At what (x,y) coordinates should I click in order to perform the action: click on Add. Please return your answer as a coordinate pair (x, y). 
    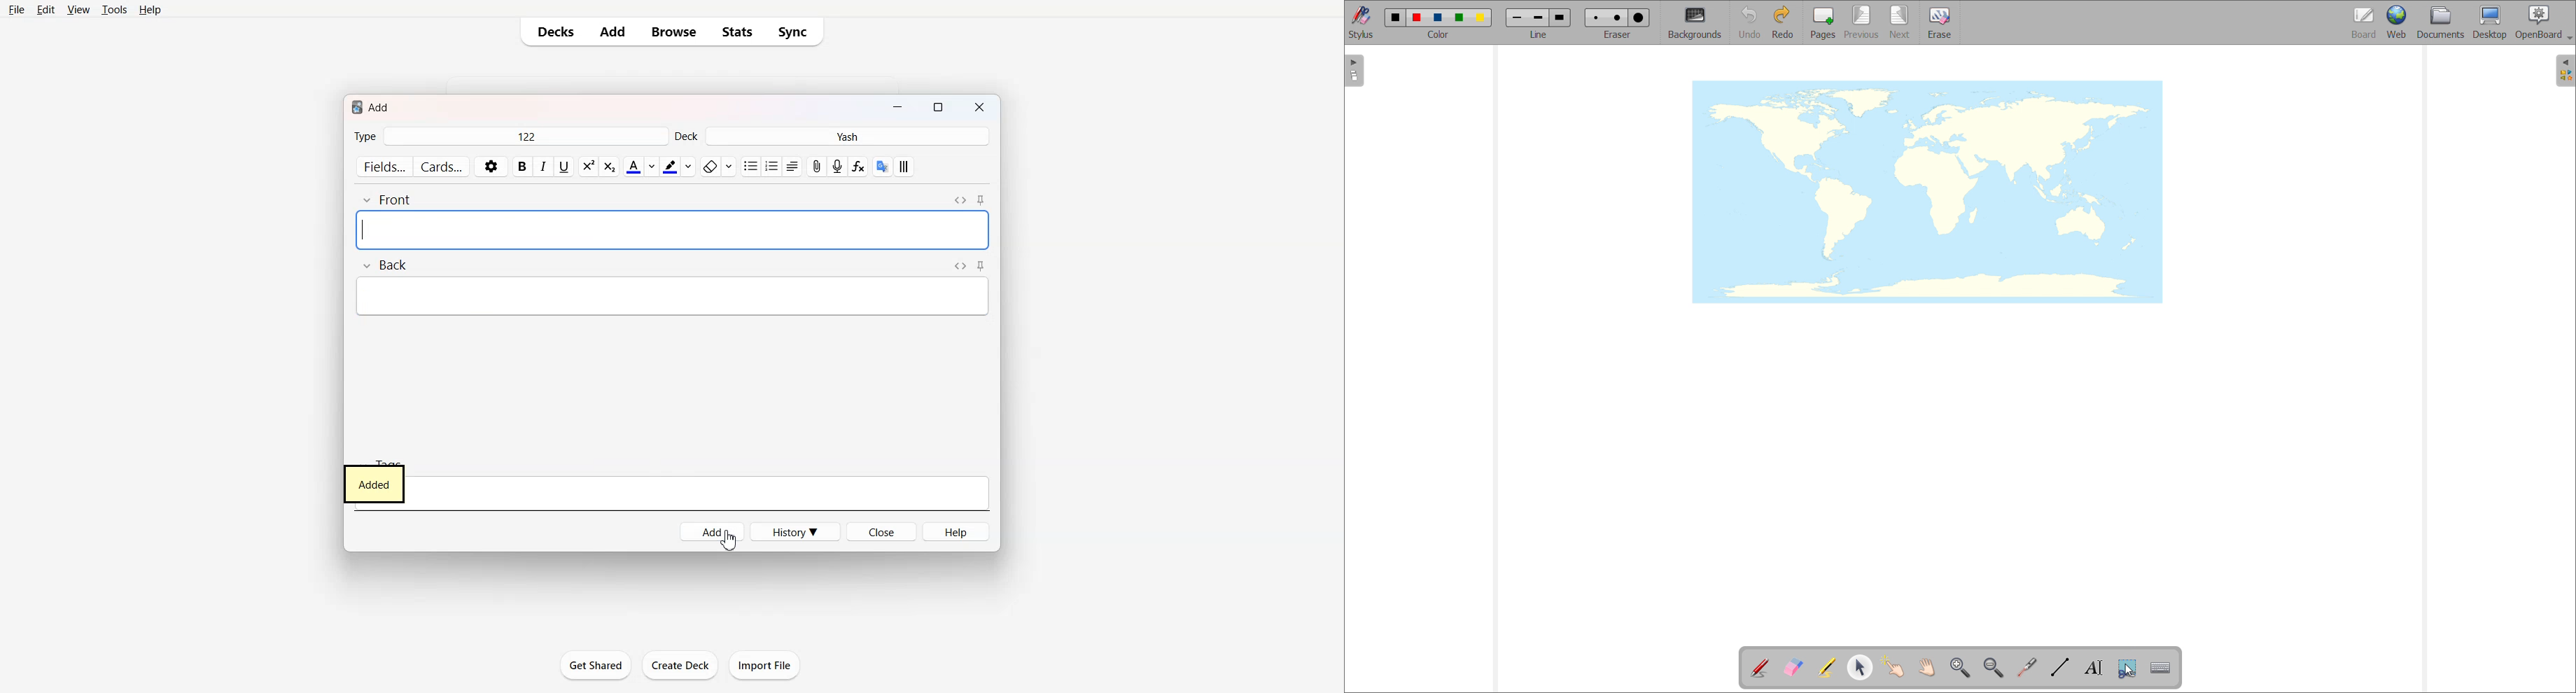
    Looking at the image, I should click on (612, 31).